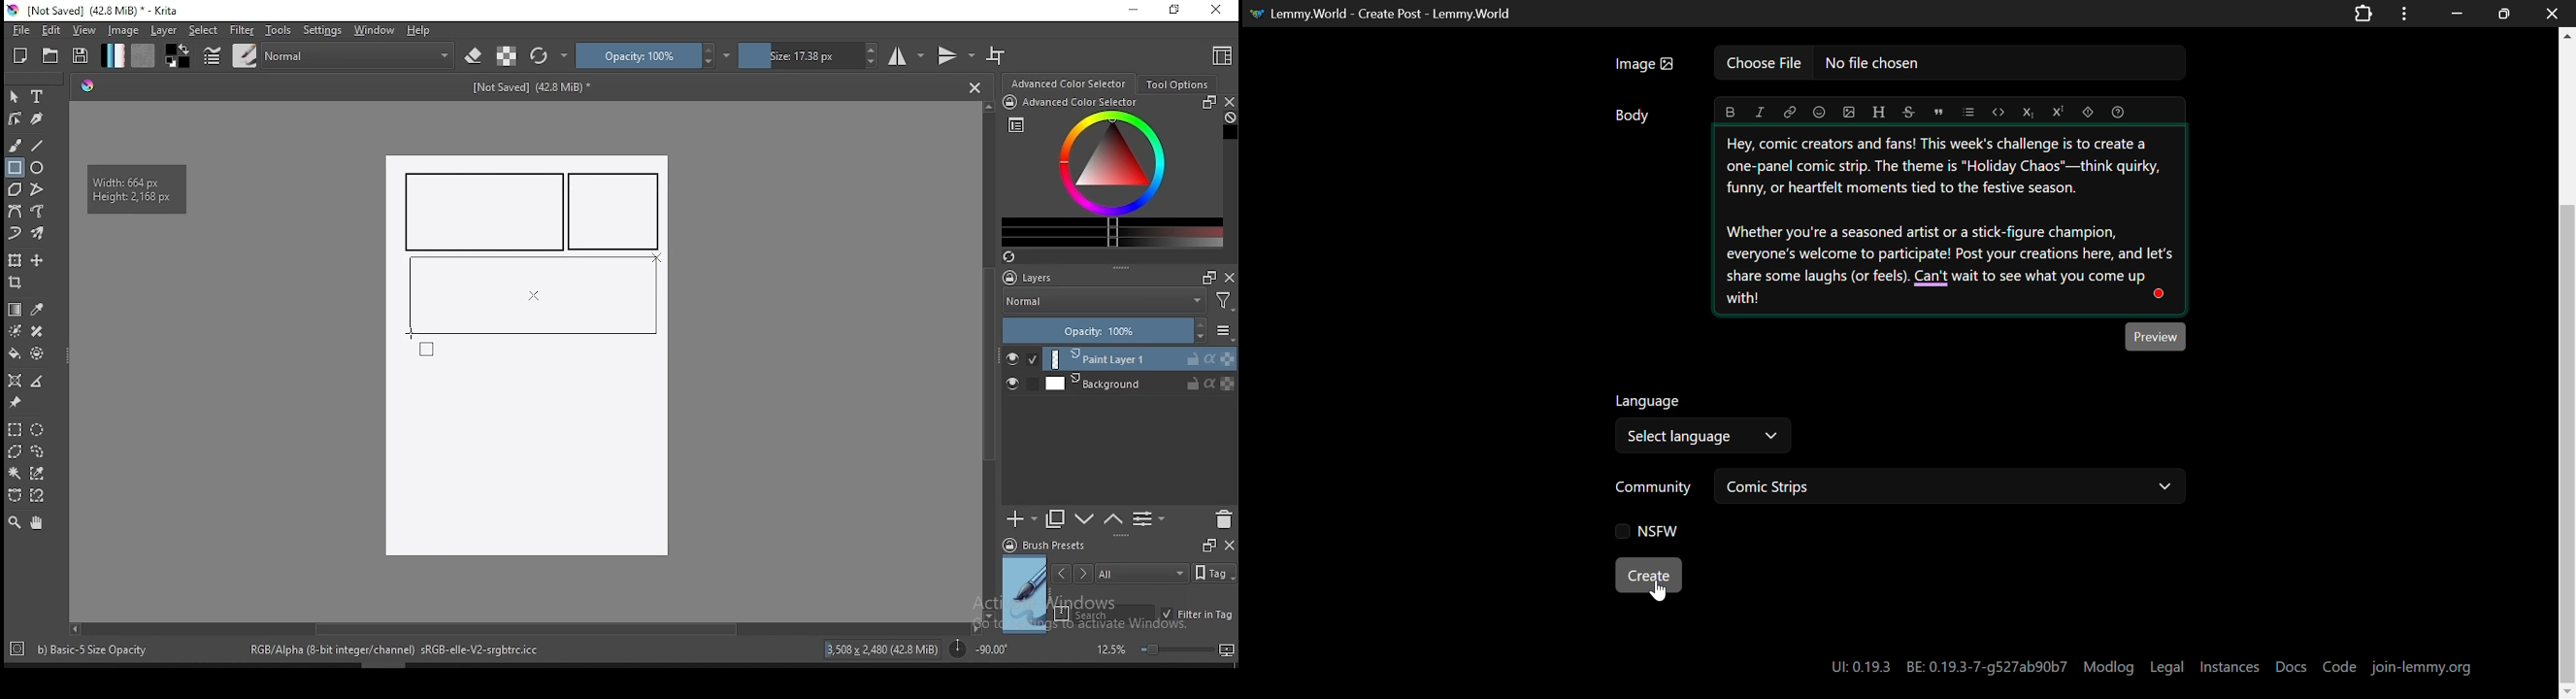 The height and width of the screenshot is (700, 2576). Describe the element at coordinates (1197, 616) in the screenshot. I see `filter in tag` at that location.